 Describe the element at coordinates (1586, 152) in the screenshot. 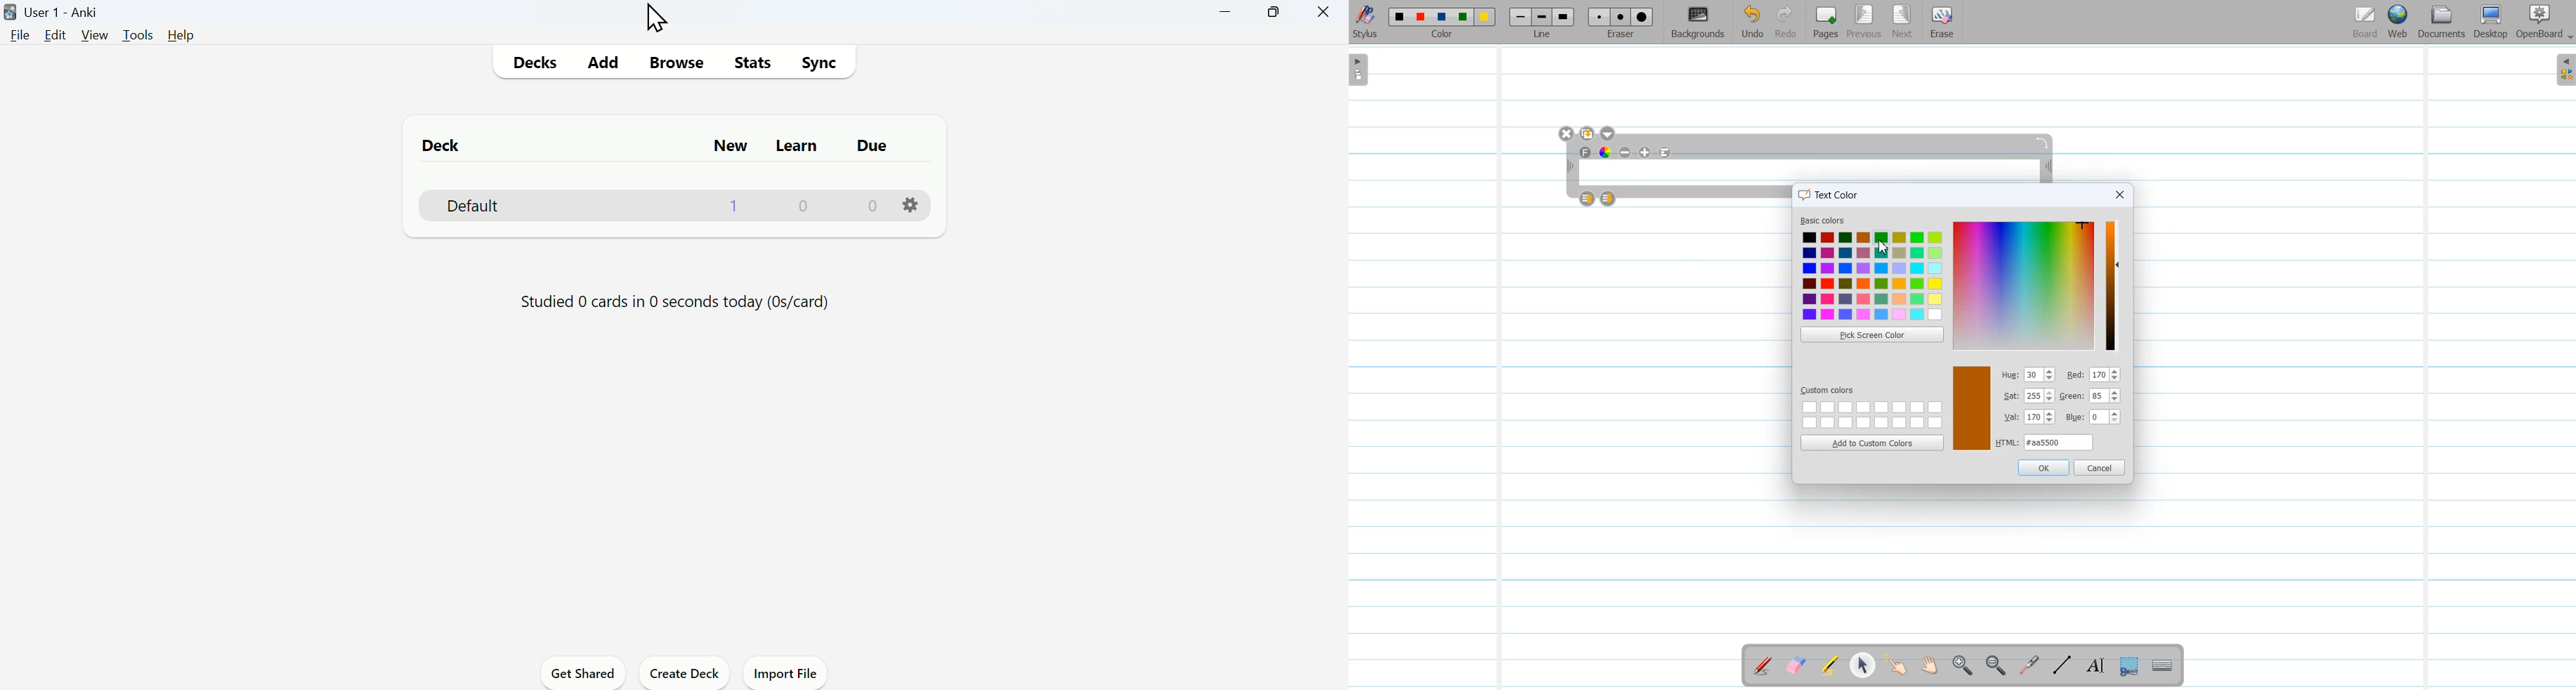

I see `Text Font ` at that location.